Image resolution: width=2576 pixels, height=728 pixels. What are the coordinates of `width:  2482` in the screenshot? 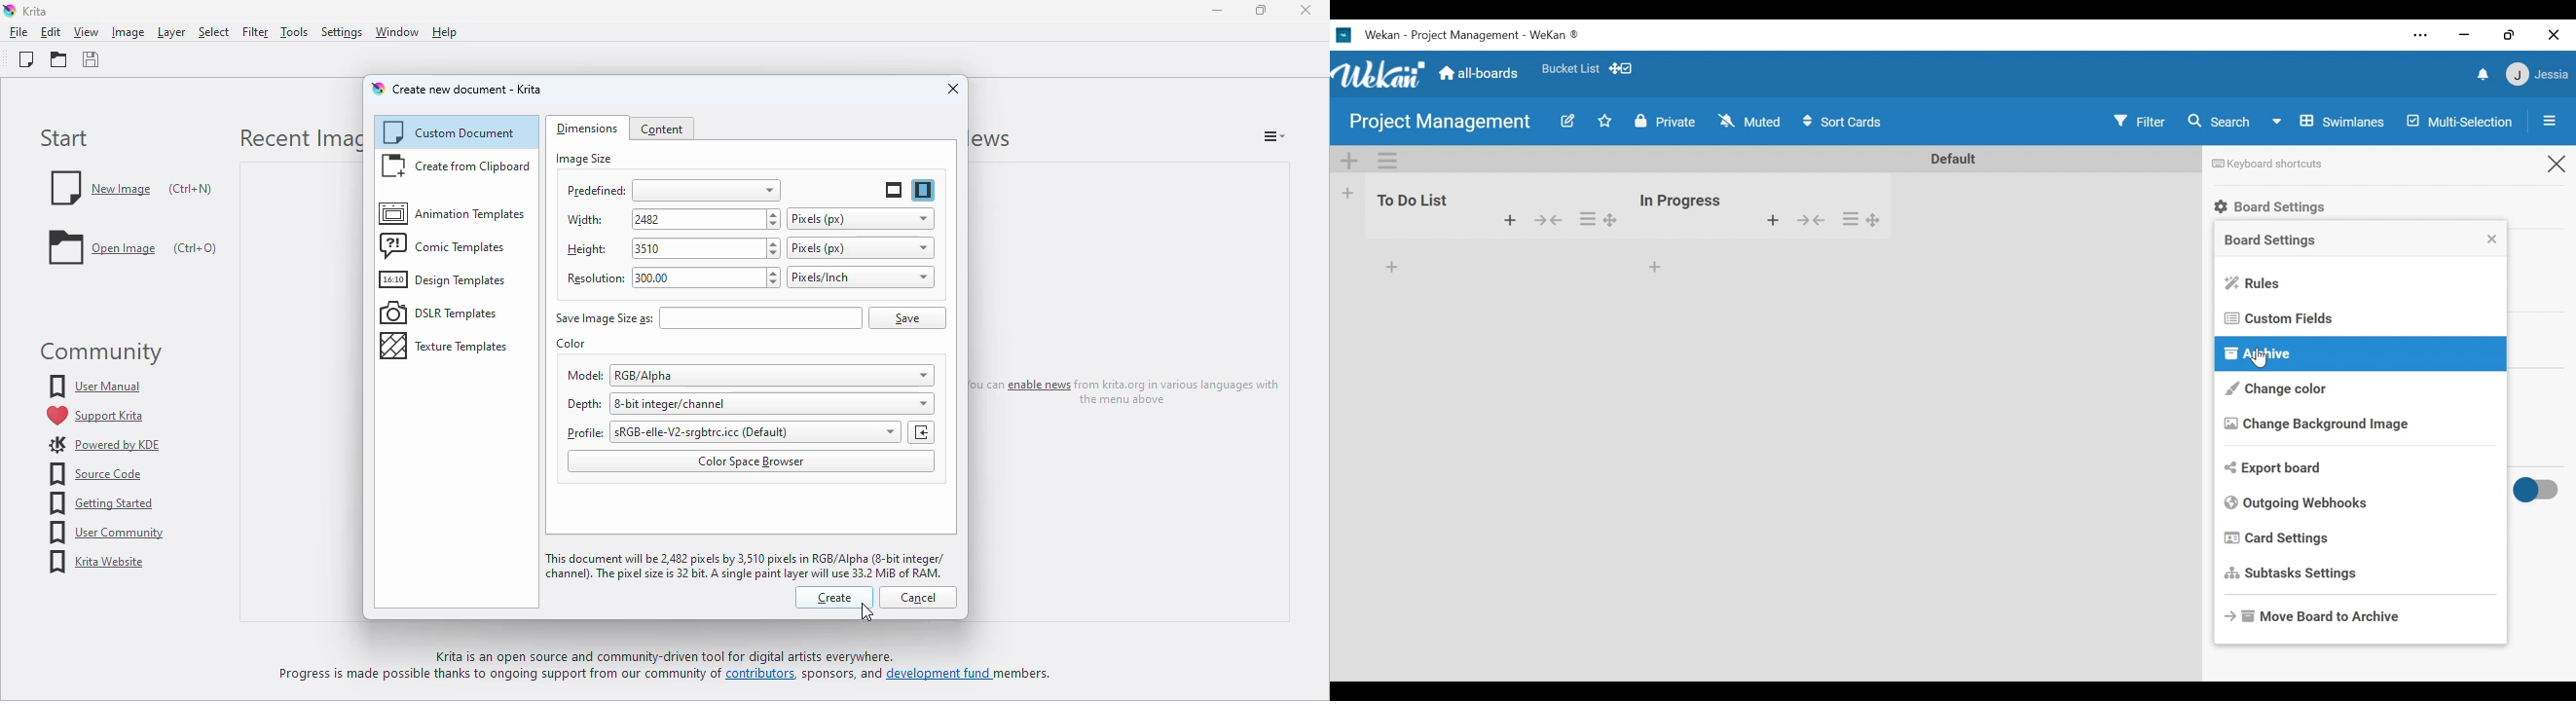 It's located at (662, 218).